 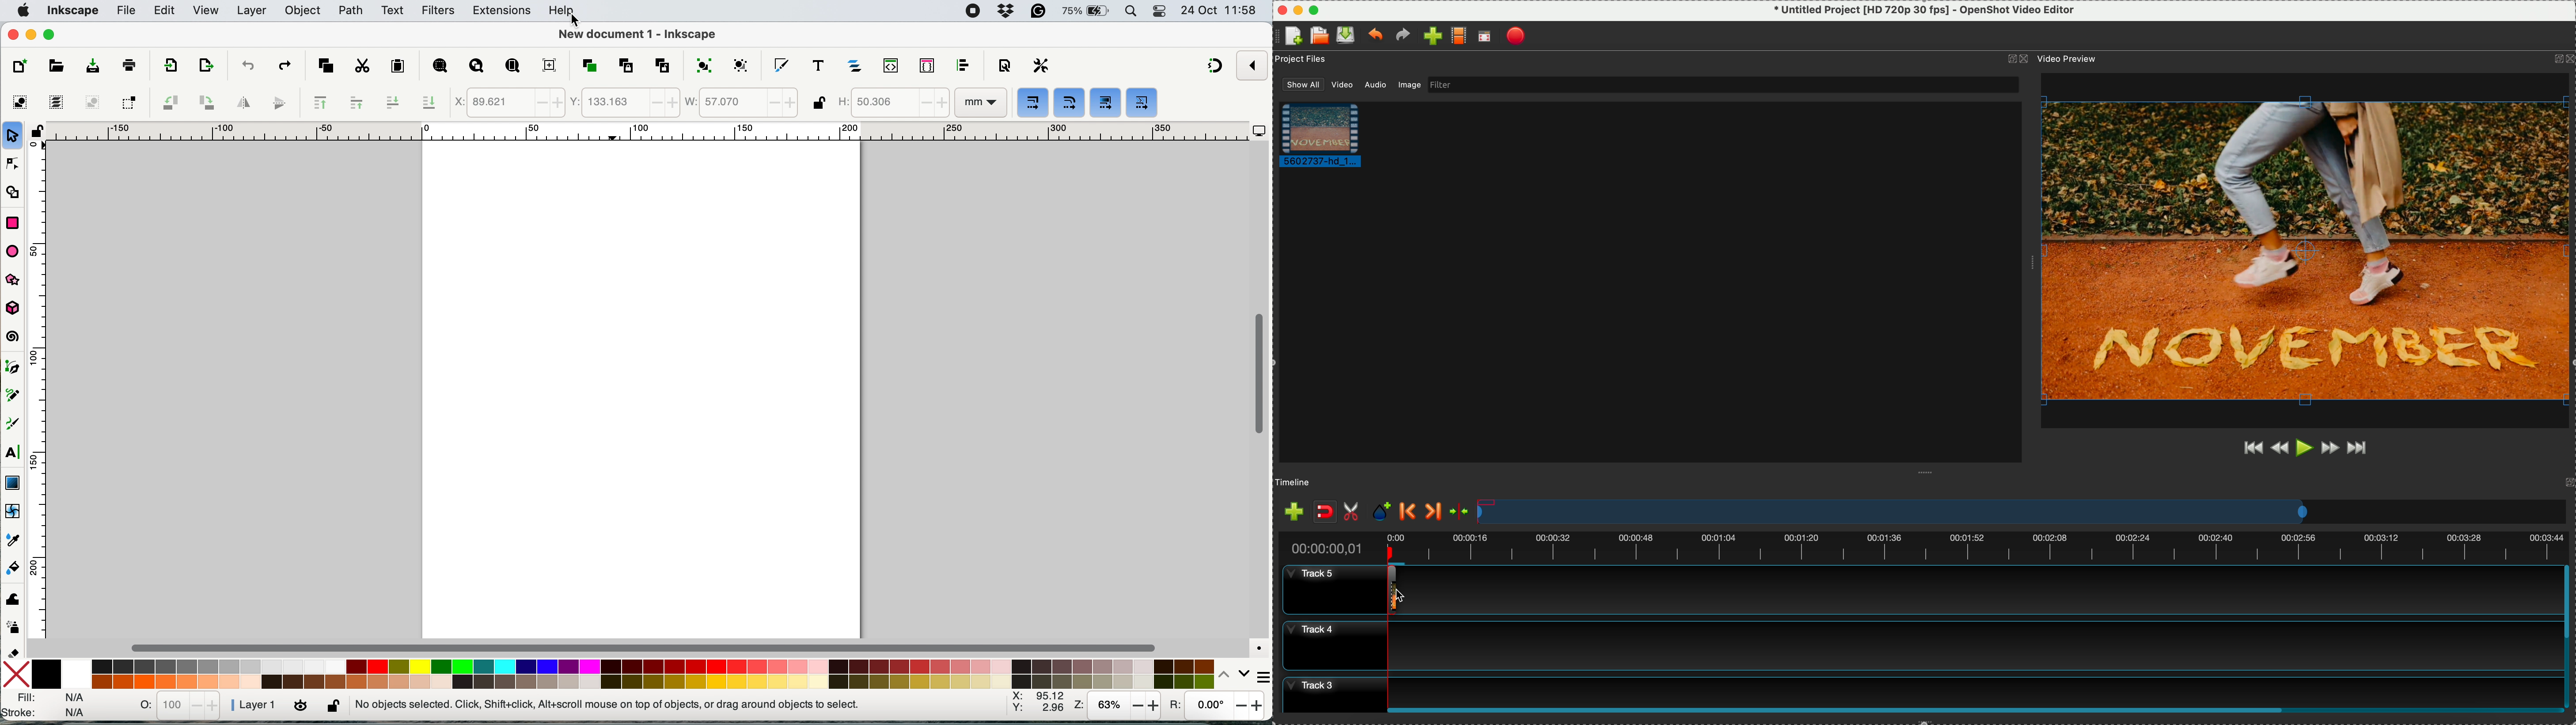 I want to click on icons, so click(x=2563, y=59).